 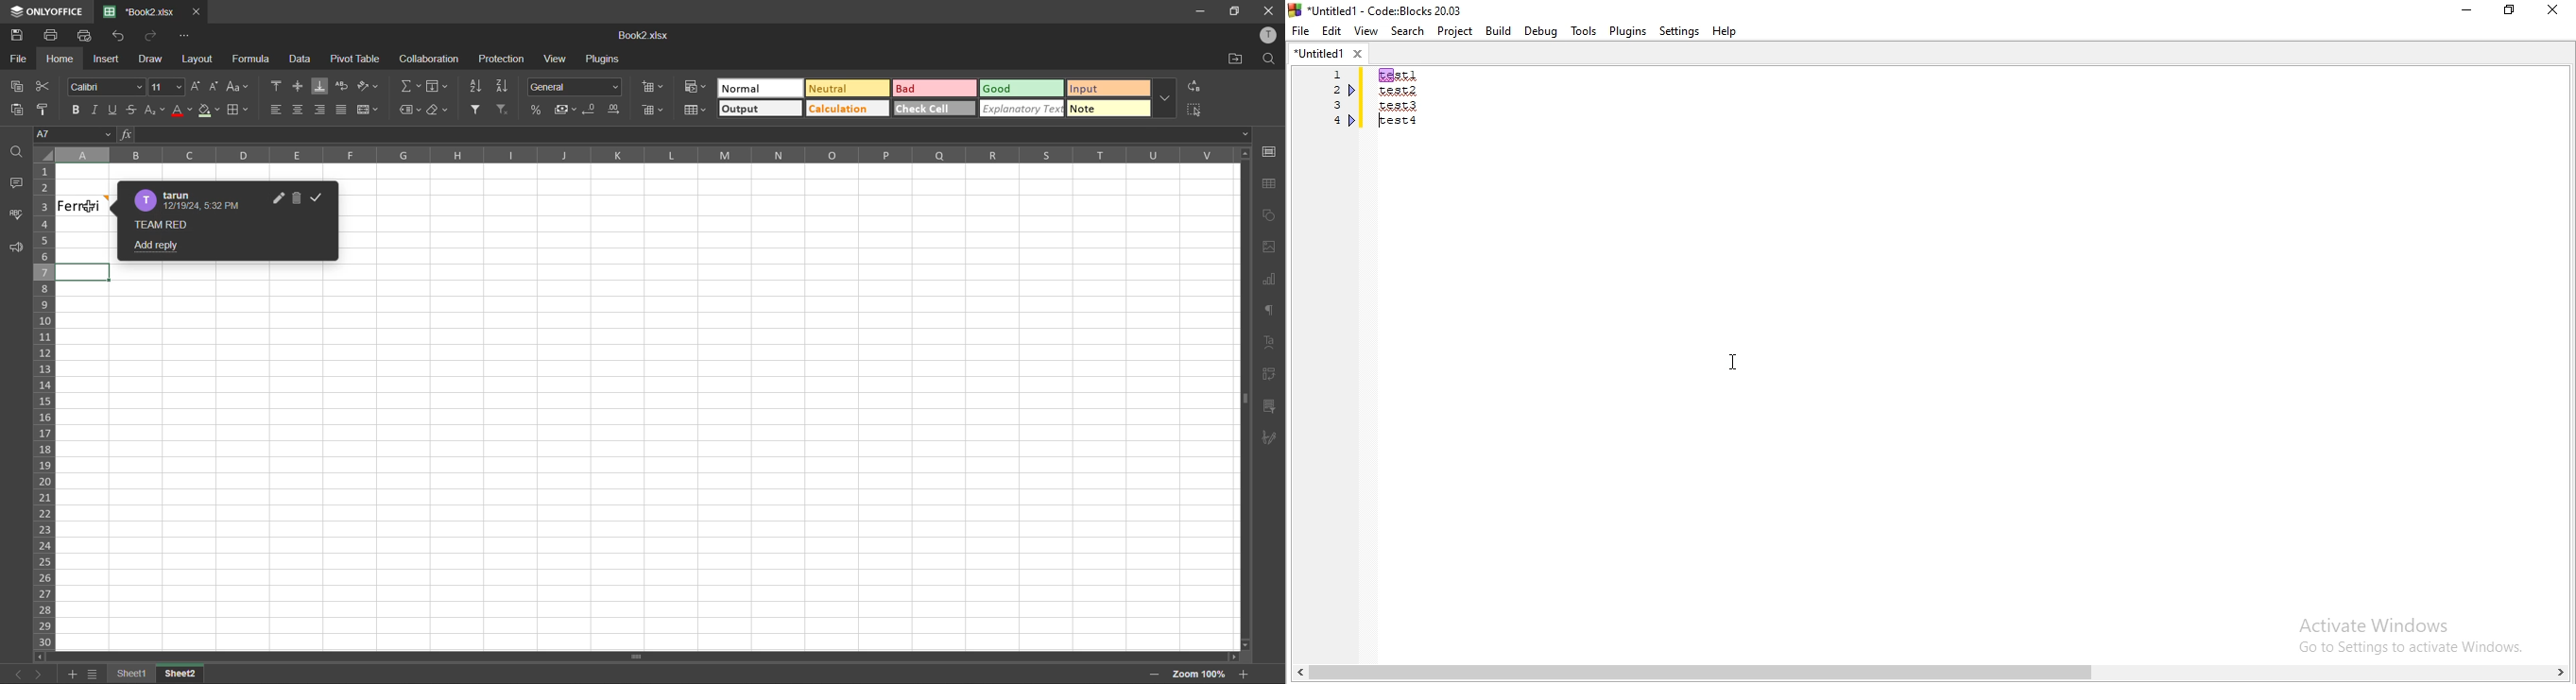 What do you see at coordinates (104, 60) in the screenshot?
I see `insert` at bounding box center [104, 60].